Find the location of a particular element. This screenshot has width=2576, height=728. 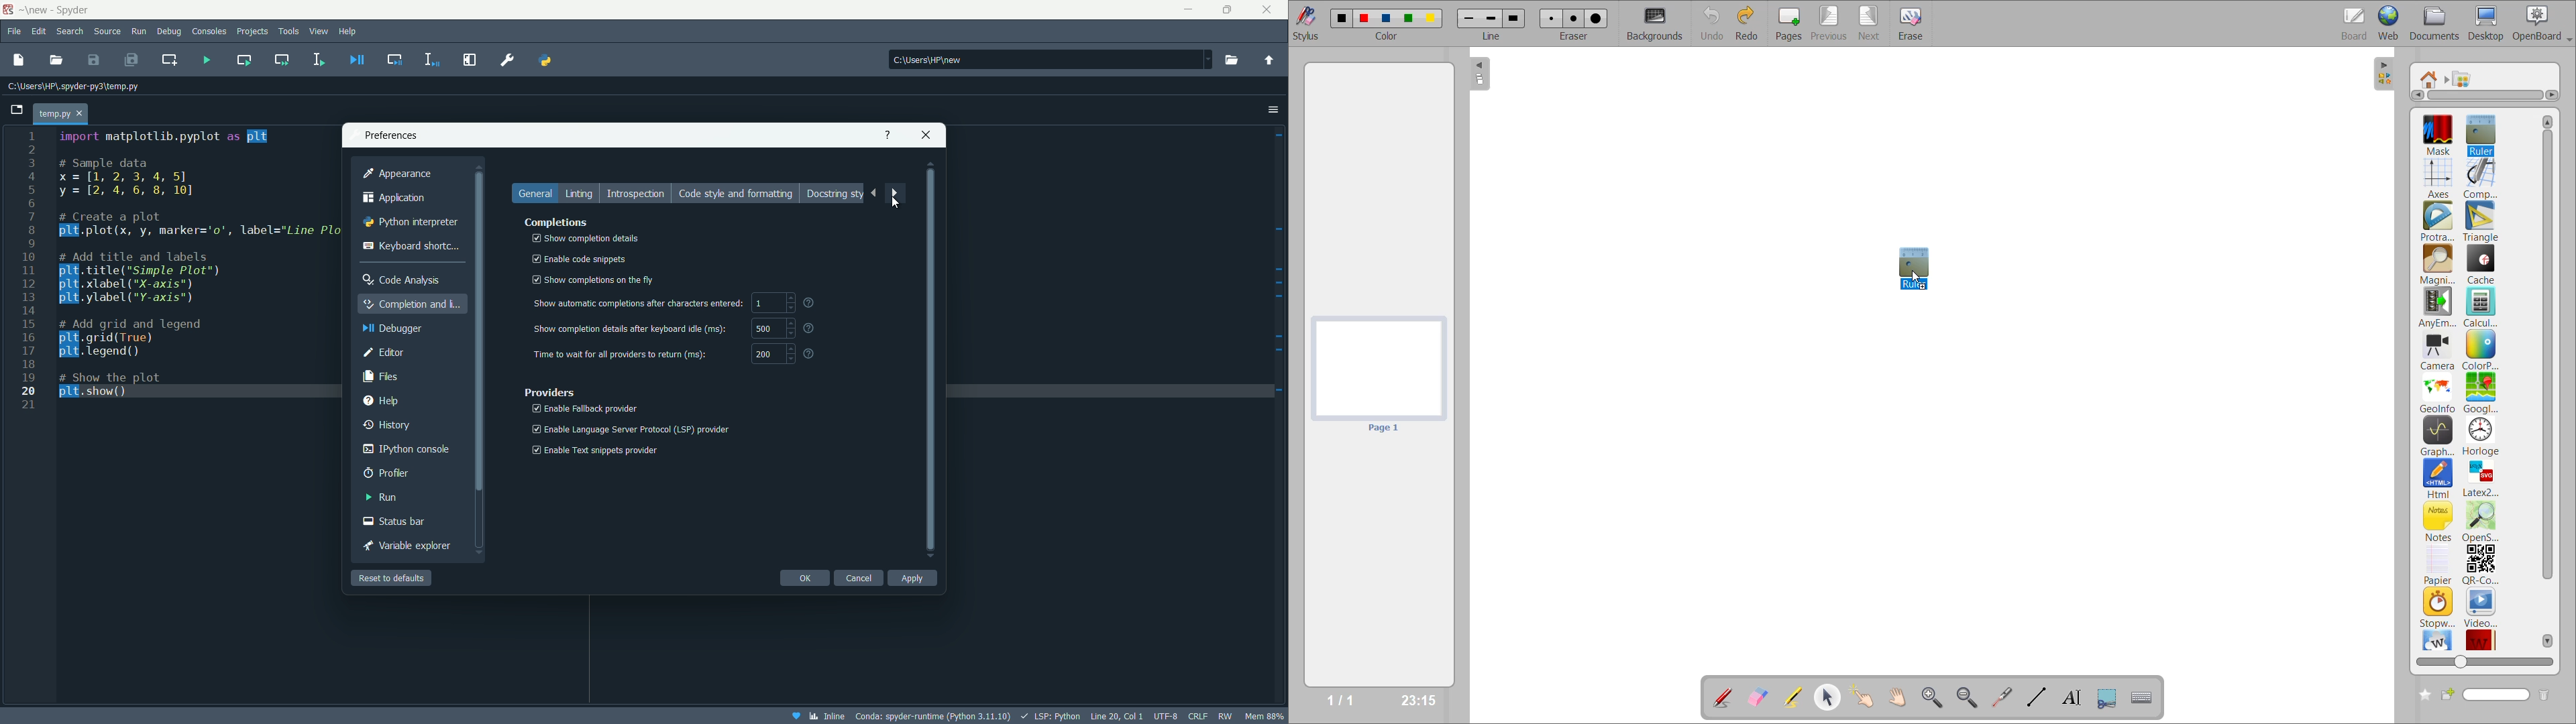

maximize current pane is located at coordinates (470, 60).